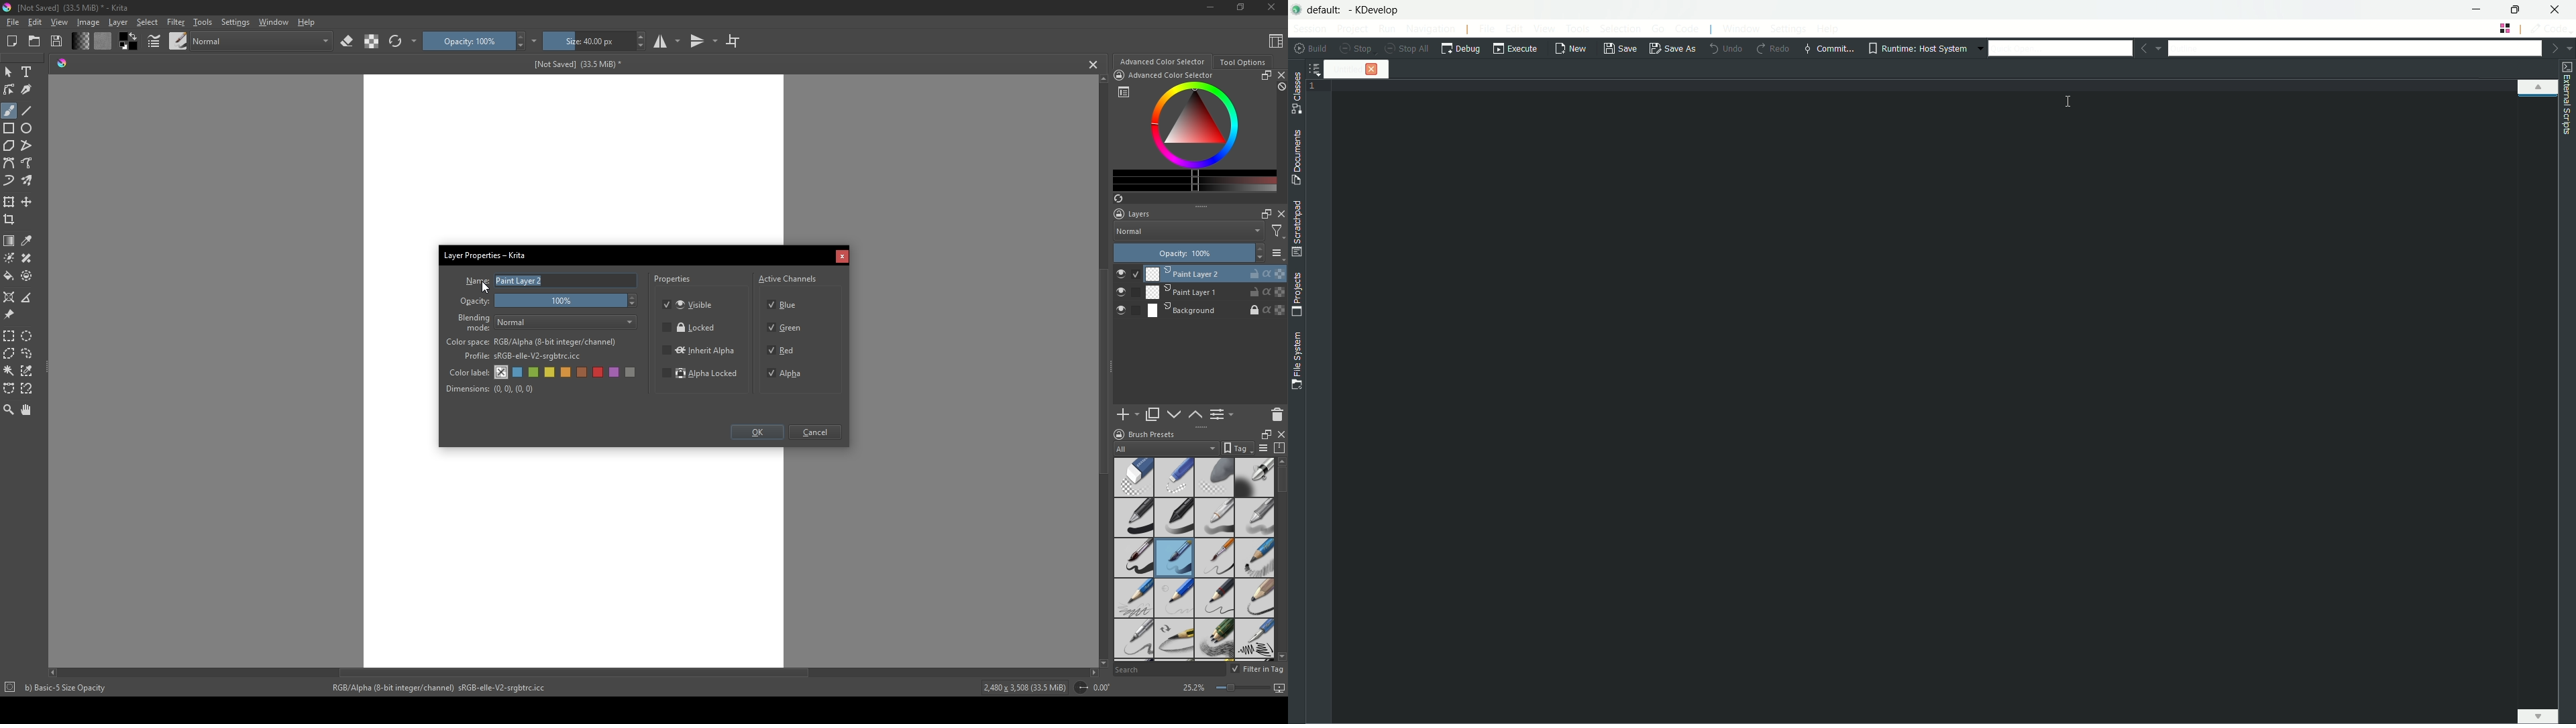 The height and width of the screenshot is (728, 2576). What do you see at coordinates (2550, 28) in the screenshot?
I see `execute actions to change the area` at bounding box center [2550, 28].